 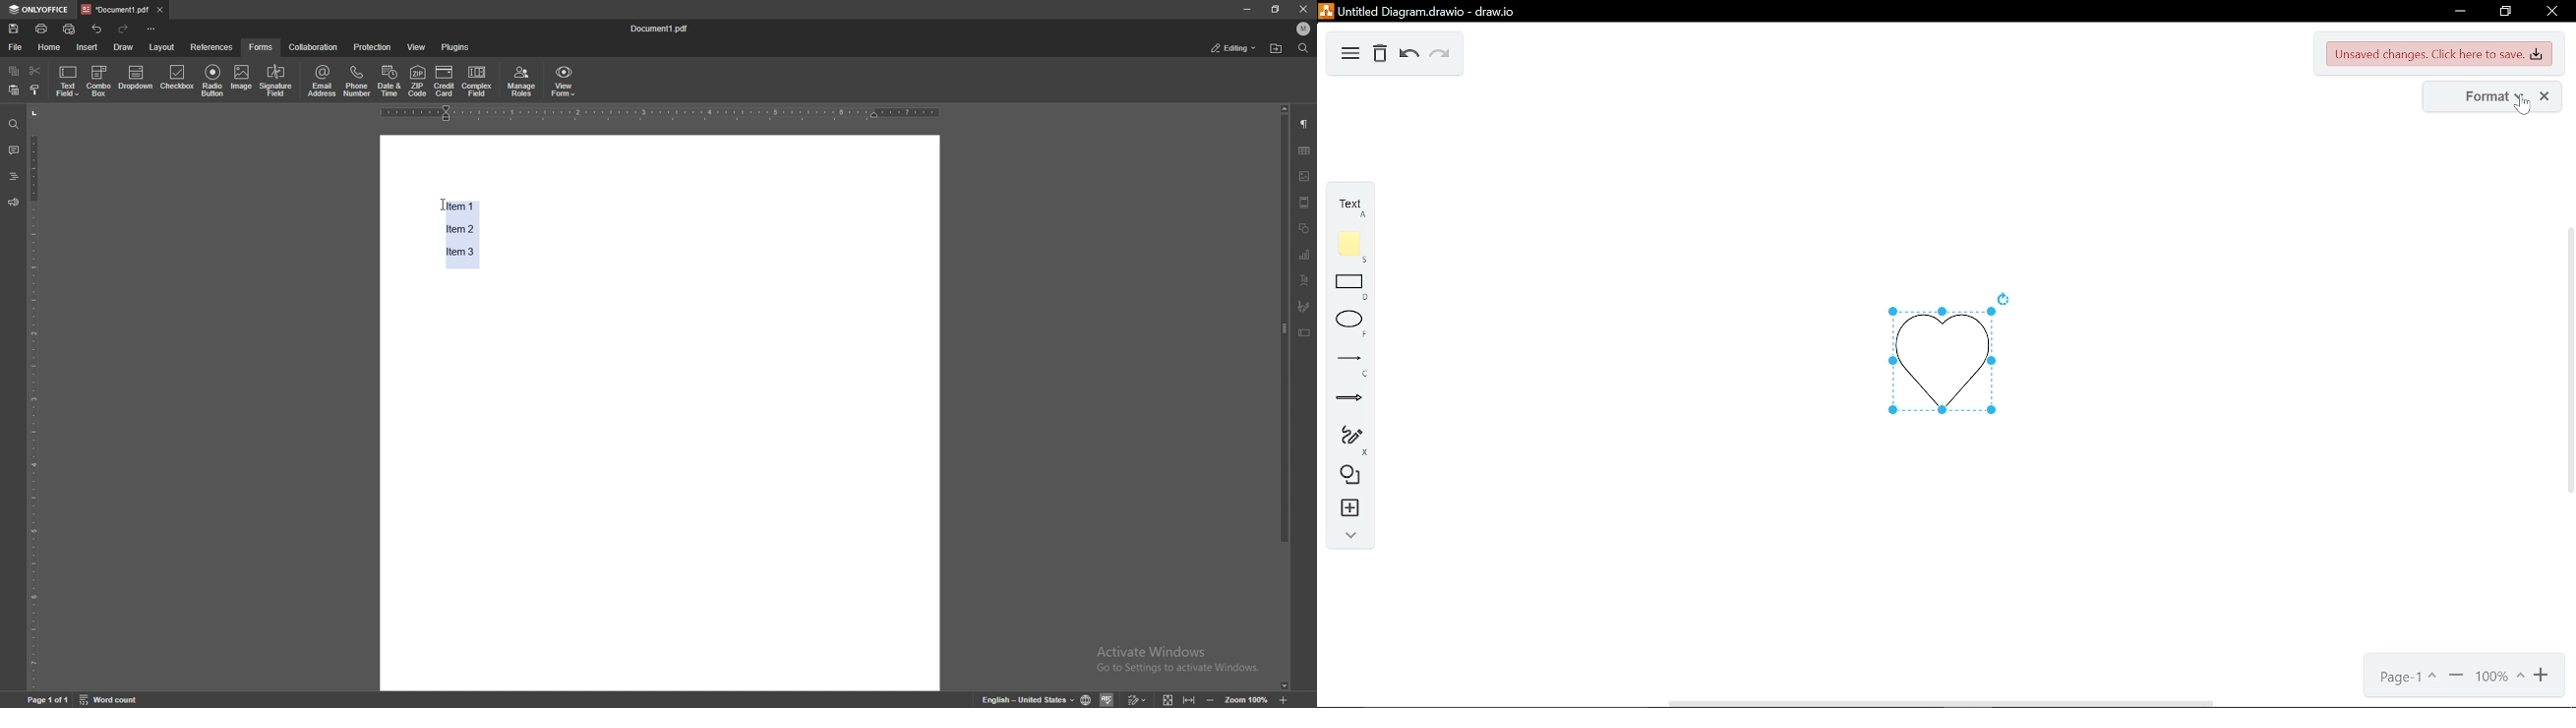 I want to click on fit to screen, so click(x=1169, y=698).